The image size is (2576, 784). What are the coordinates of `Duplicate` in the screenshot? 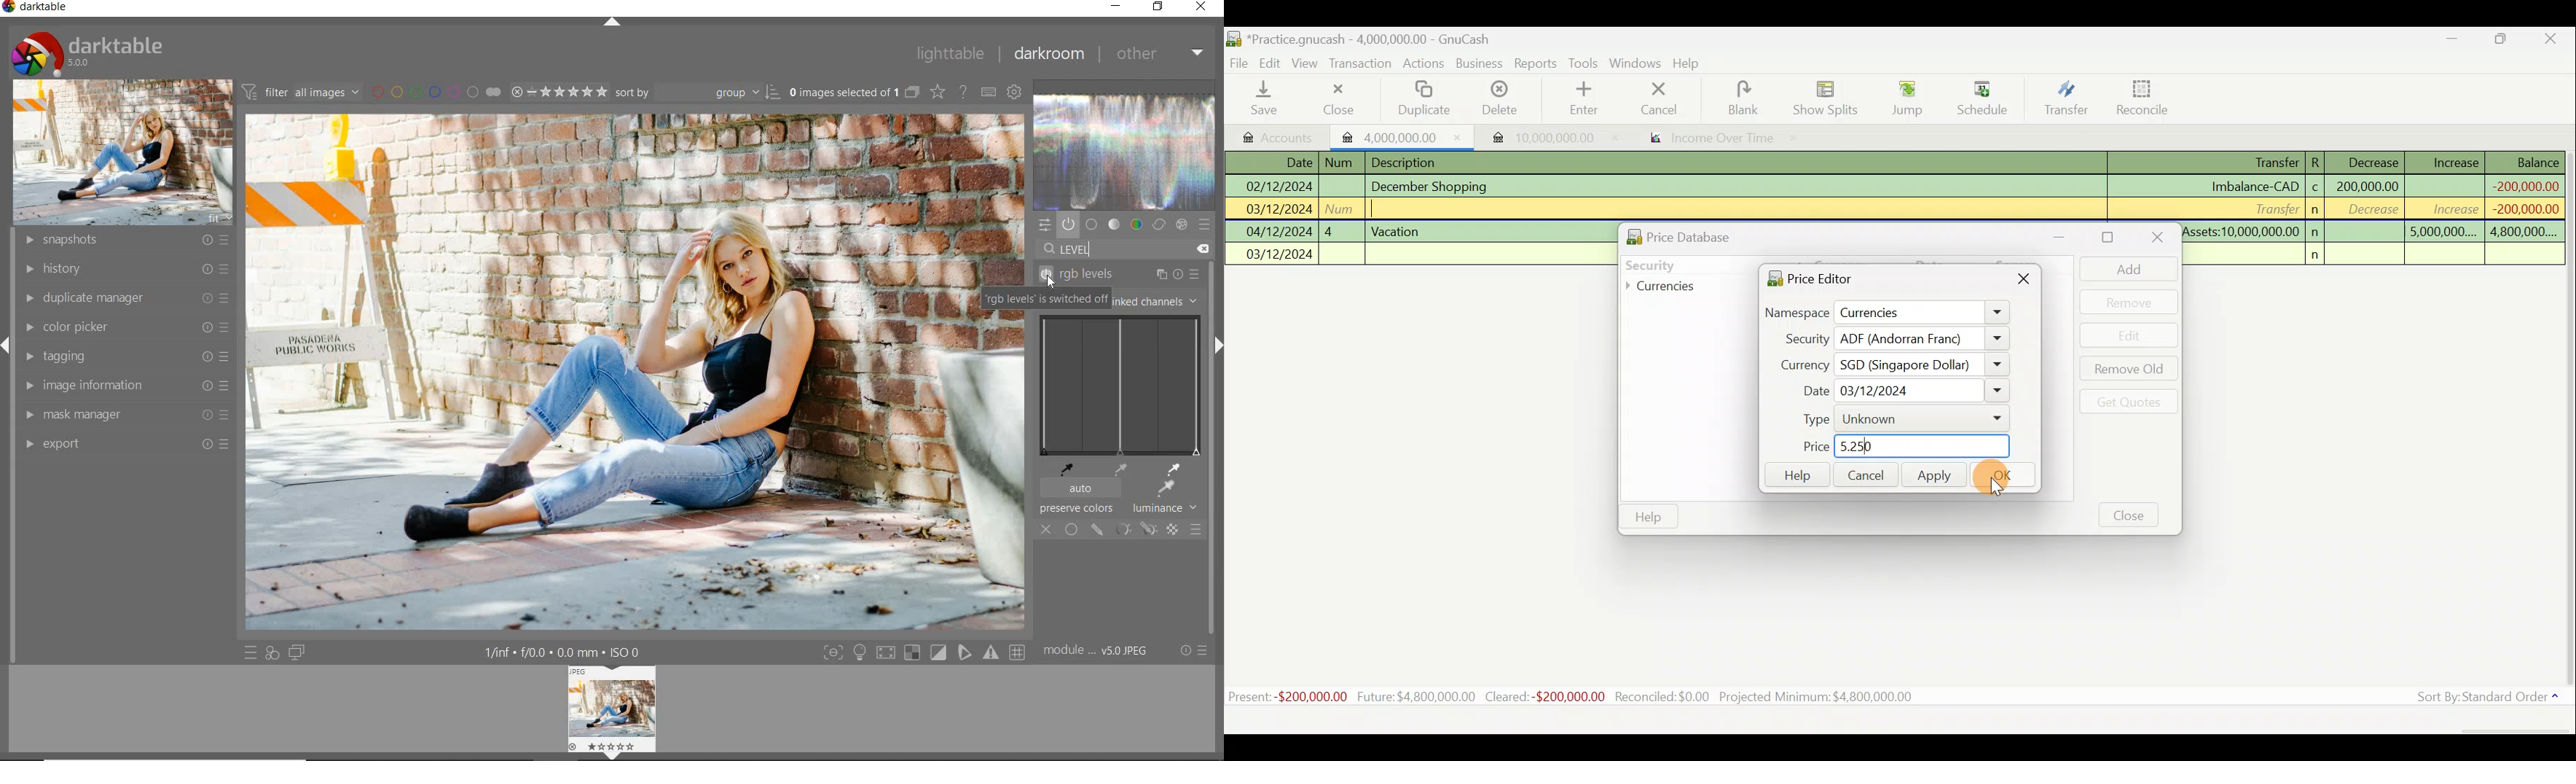 It's located at (1426, 99).